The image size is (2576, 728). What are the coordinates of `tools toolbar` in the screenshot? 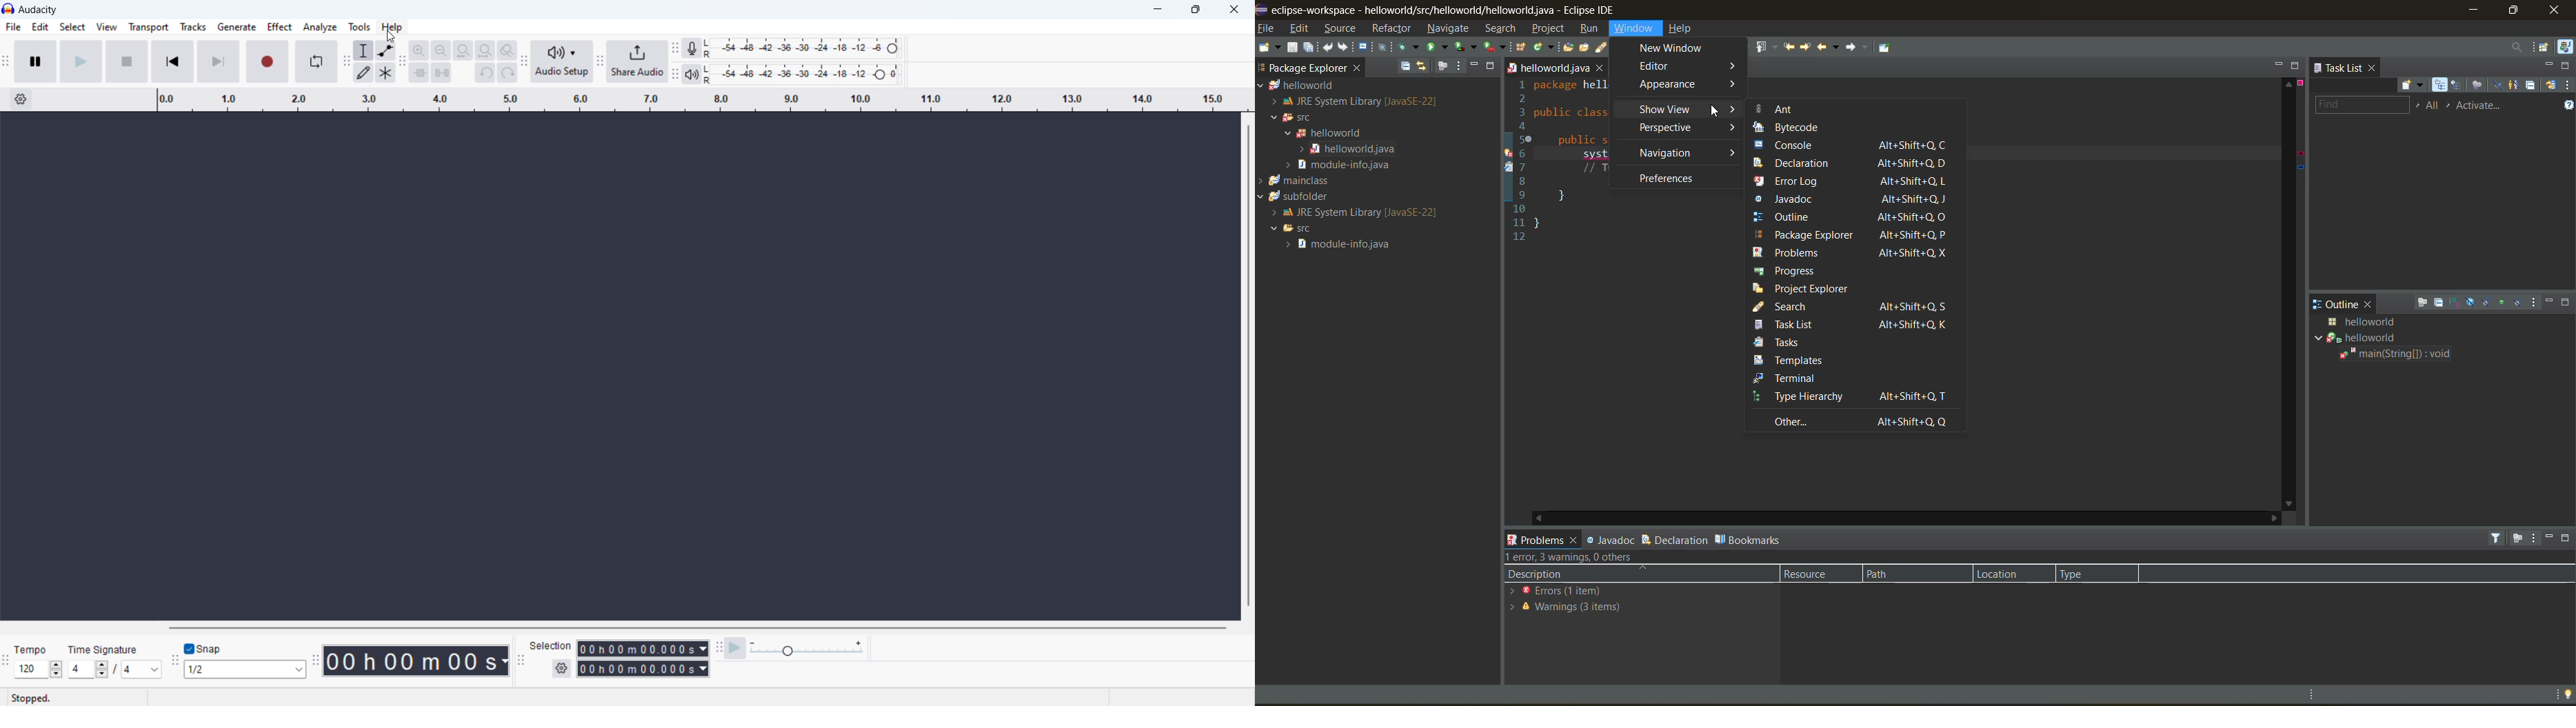 It's located at (347, 61).